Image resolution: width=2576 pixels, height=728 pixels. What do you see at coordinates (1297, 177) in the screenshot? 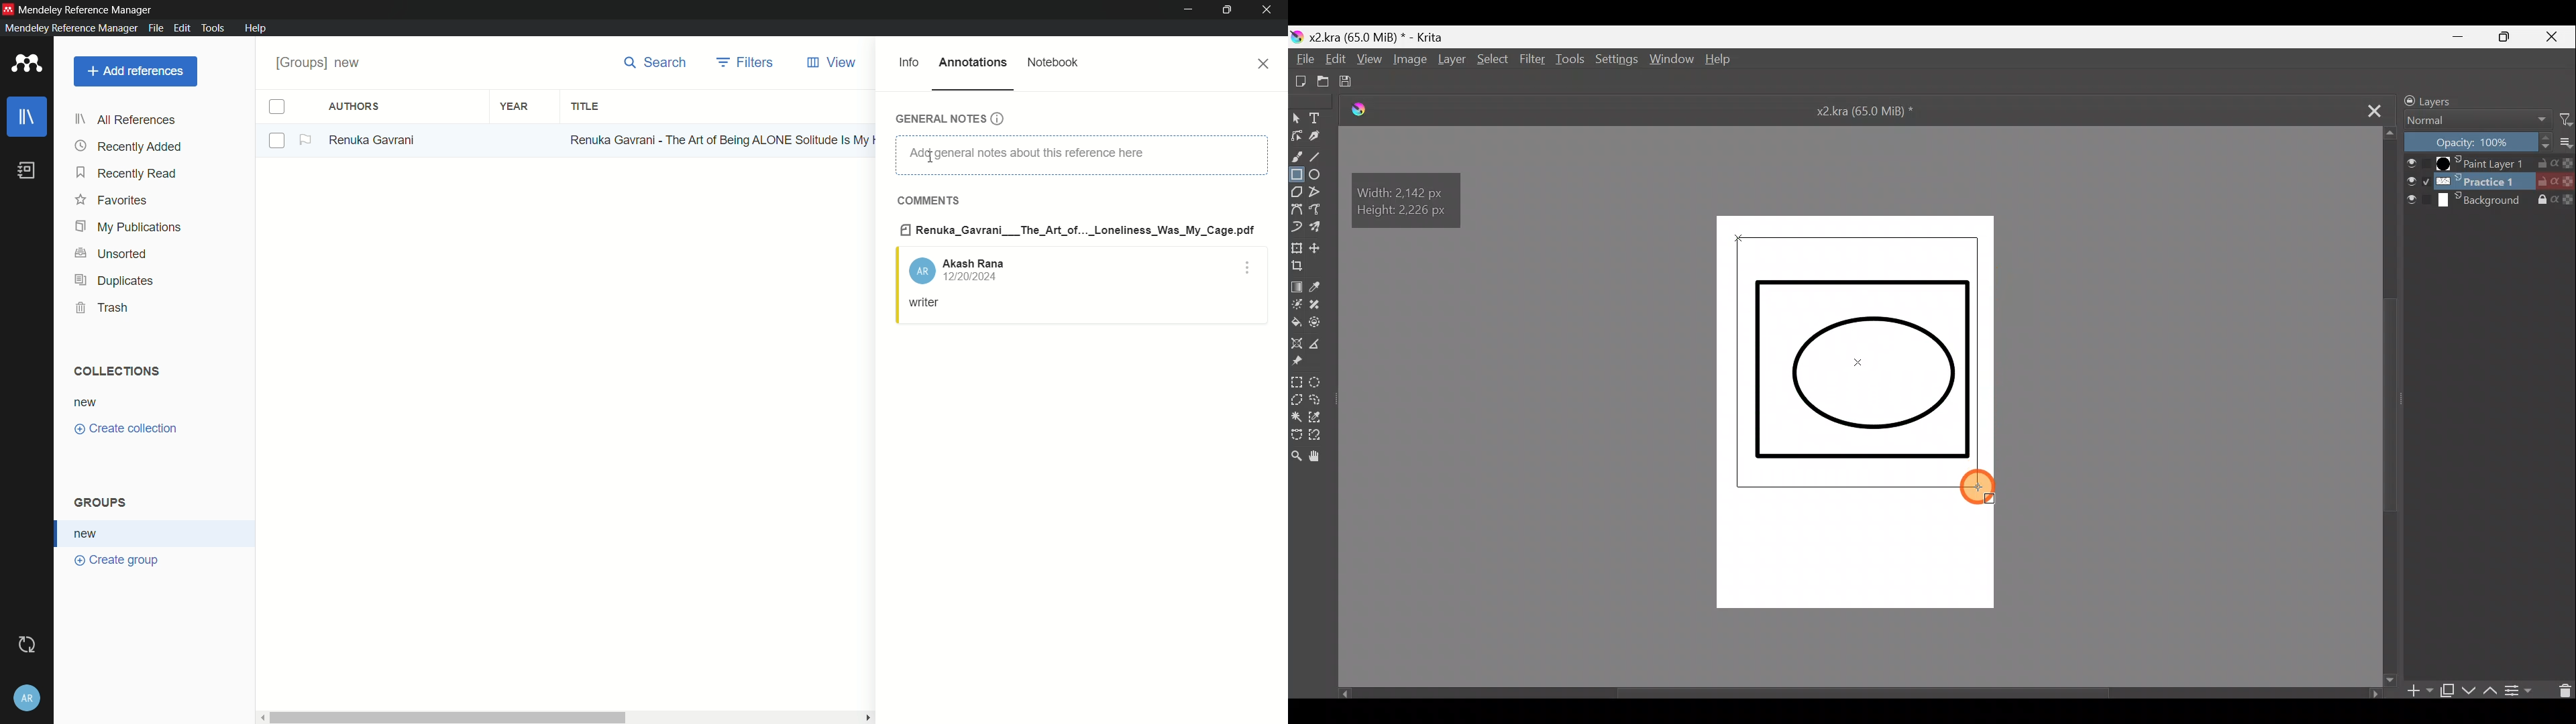
I see `Rectangle tool` at bounding box center [1297, 177].